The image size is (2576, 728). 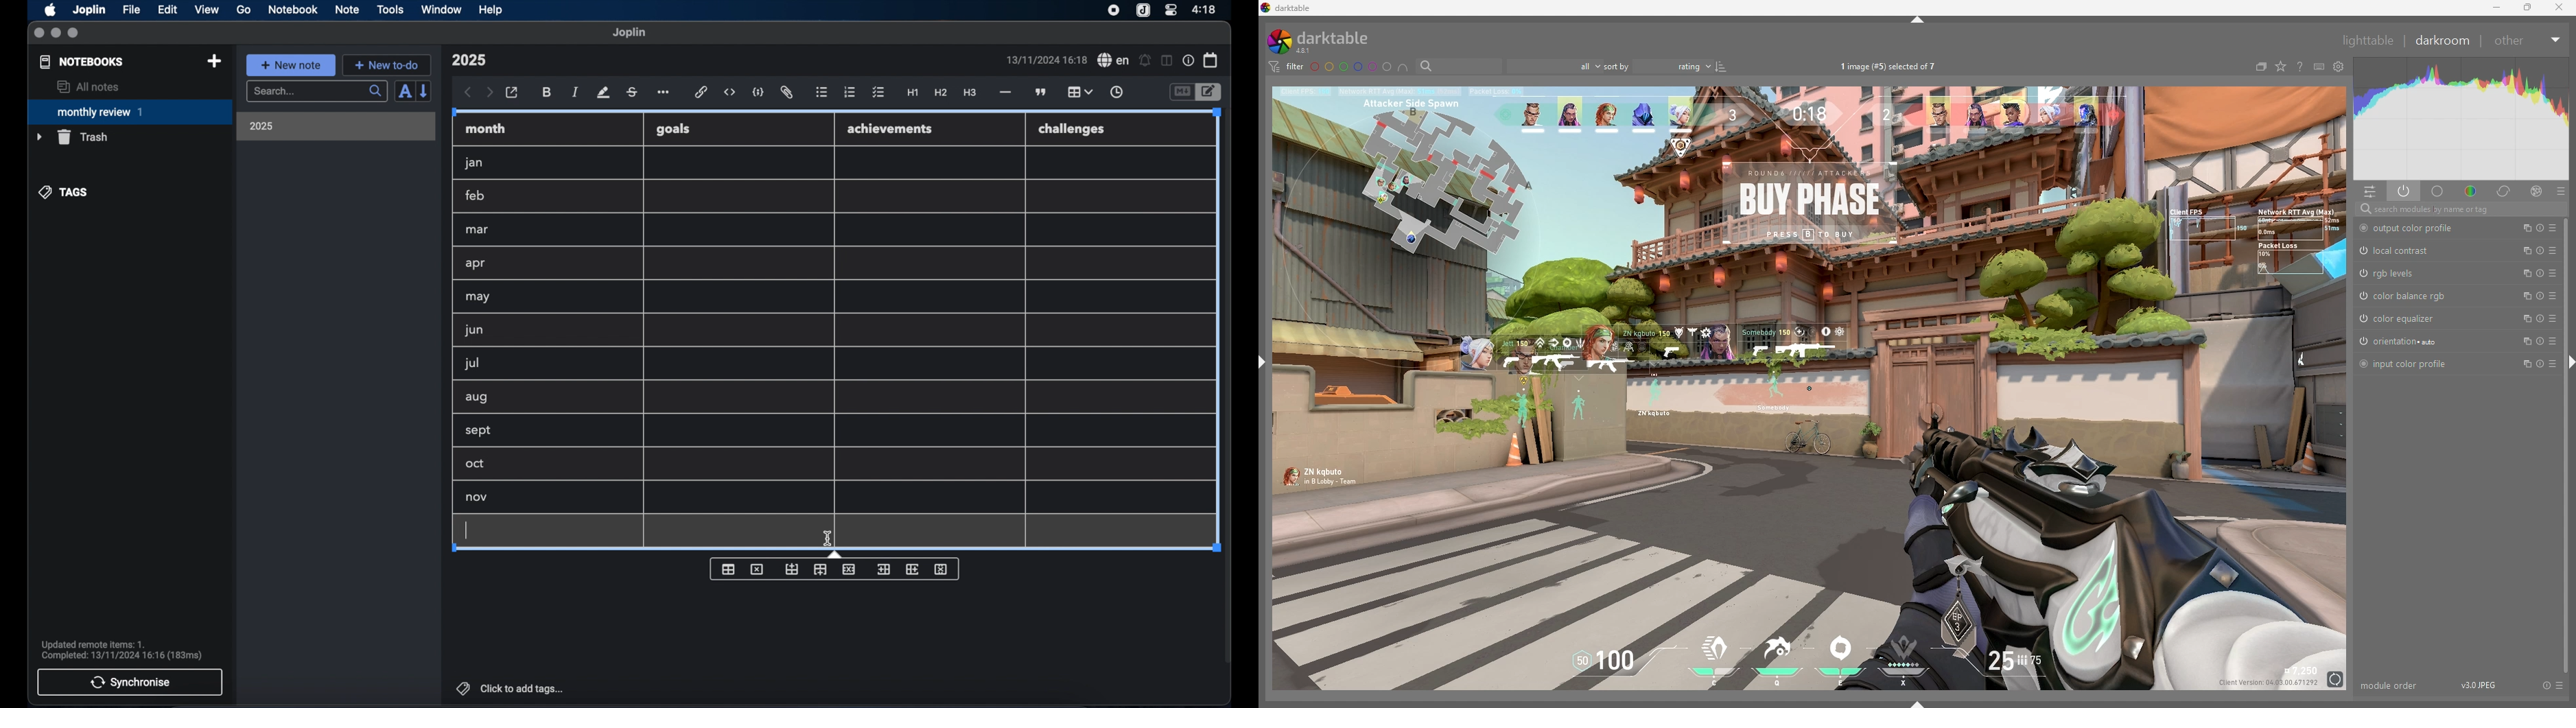 What do you see at coordinates (757, 568) in the screenshot?
I see `delete table` at bounding box center [757, 568].